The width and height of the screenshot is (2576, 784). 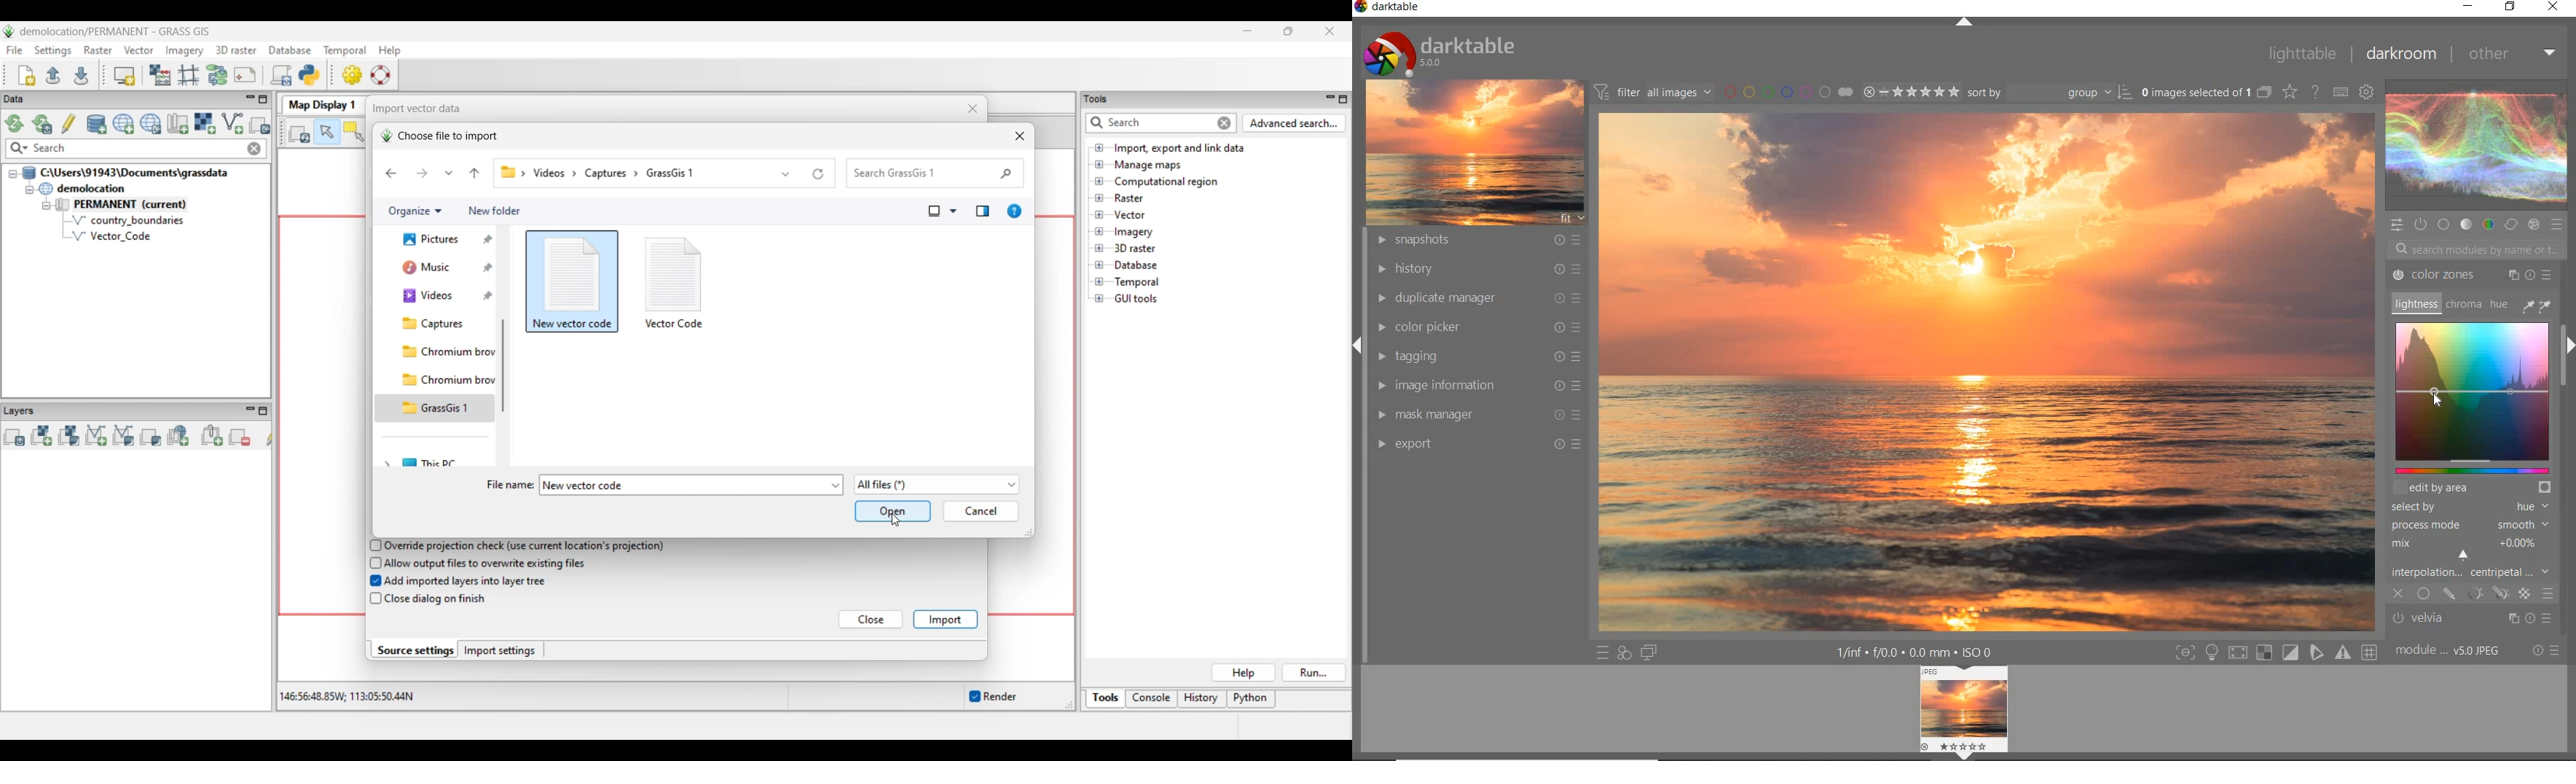 What do you see at coordinates (2193, 92) in the screenshot?
I see `SELSECTED IMAGE` at bounding box center [2193, 92].